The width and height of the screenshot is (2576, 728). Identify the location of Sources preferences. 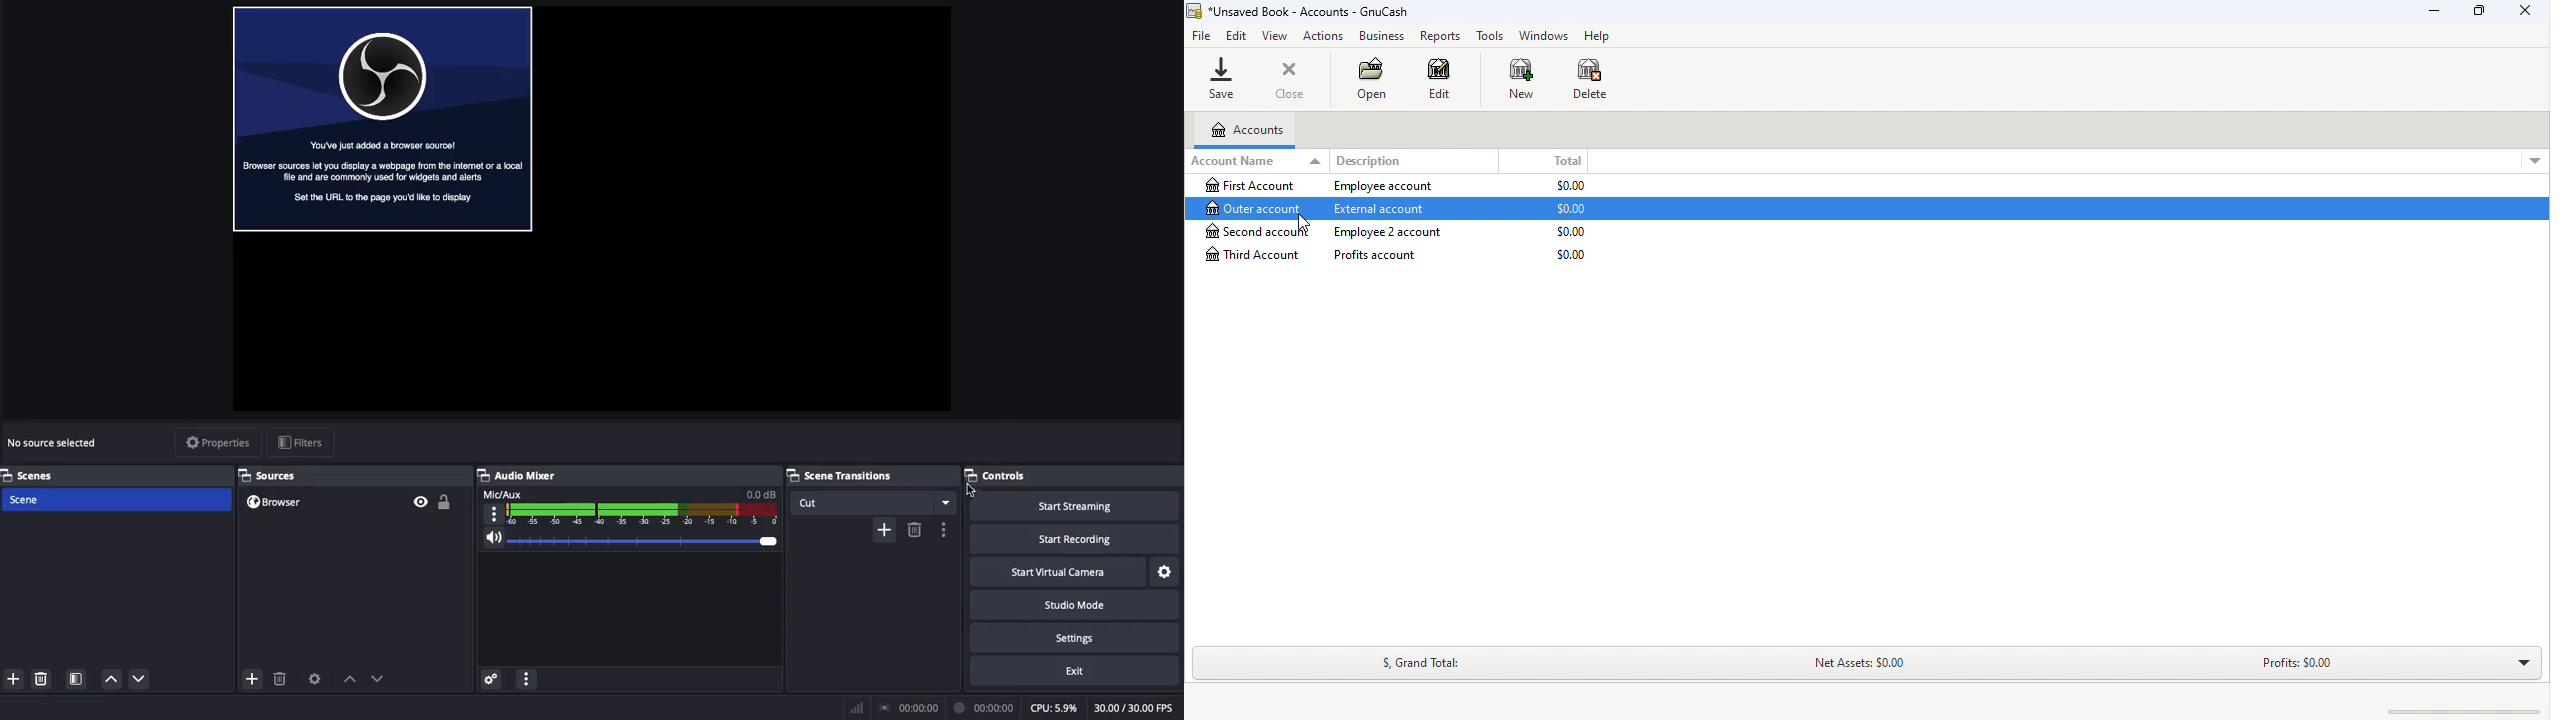
(317, 677).